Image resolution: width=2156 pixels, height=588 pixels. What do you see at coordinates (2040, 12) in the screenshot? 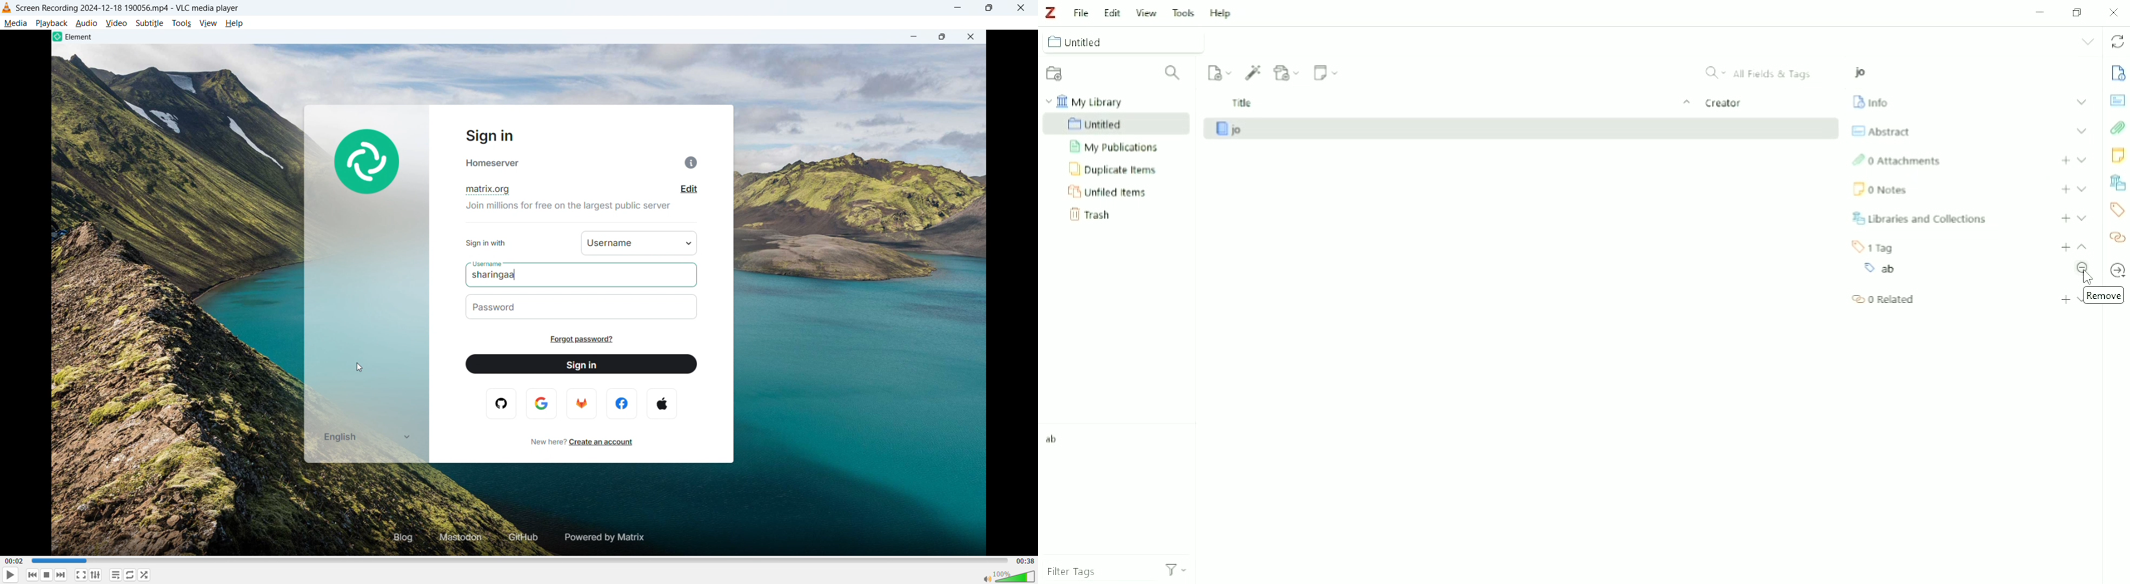
I see `Minimize` at bounding box center [2040, 12].